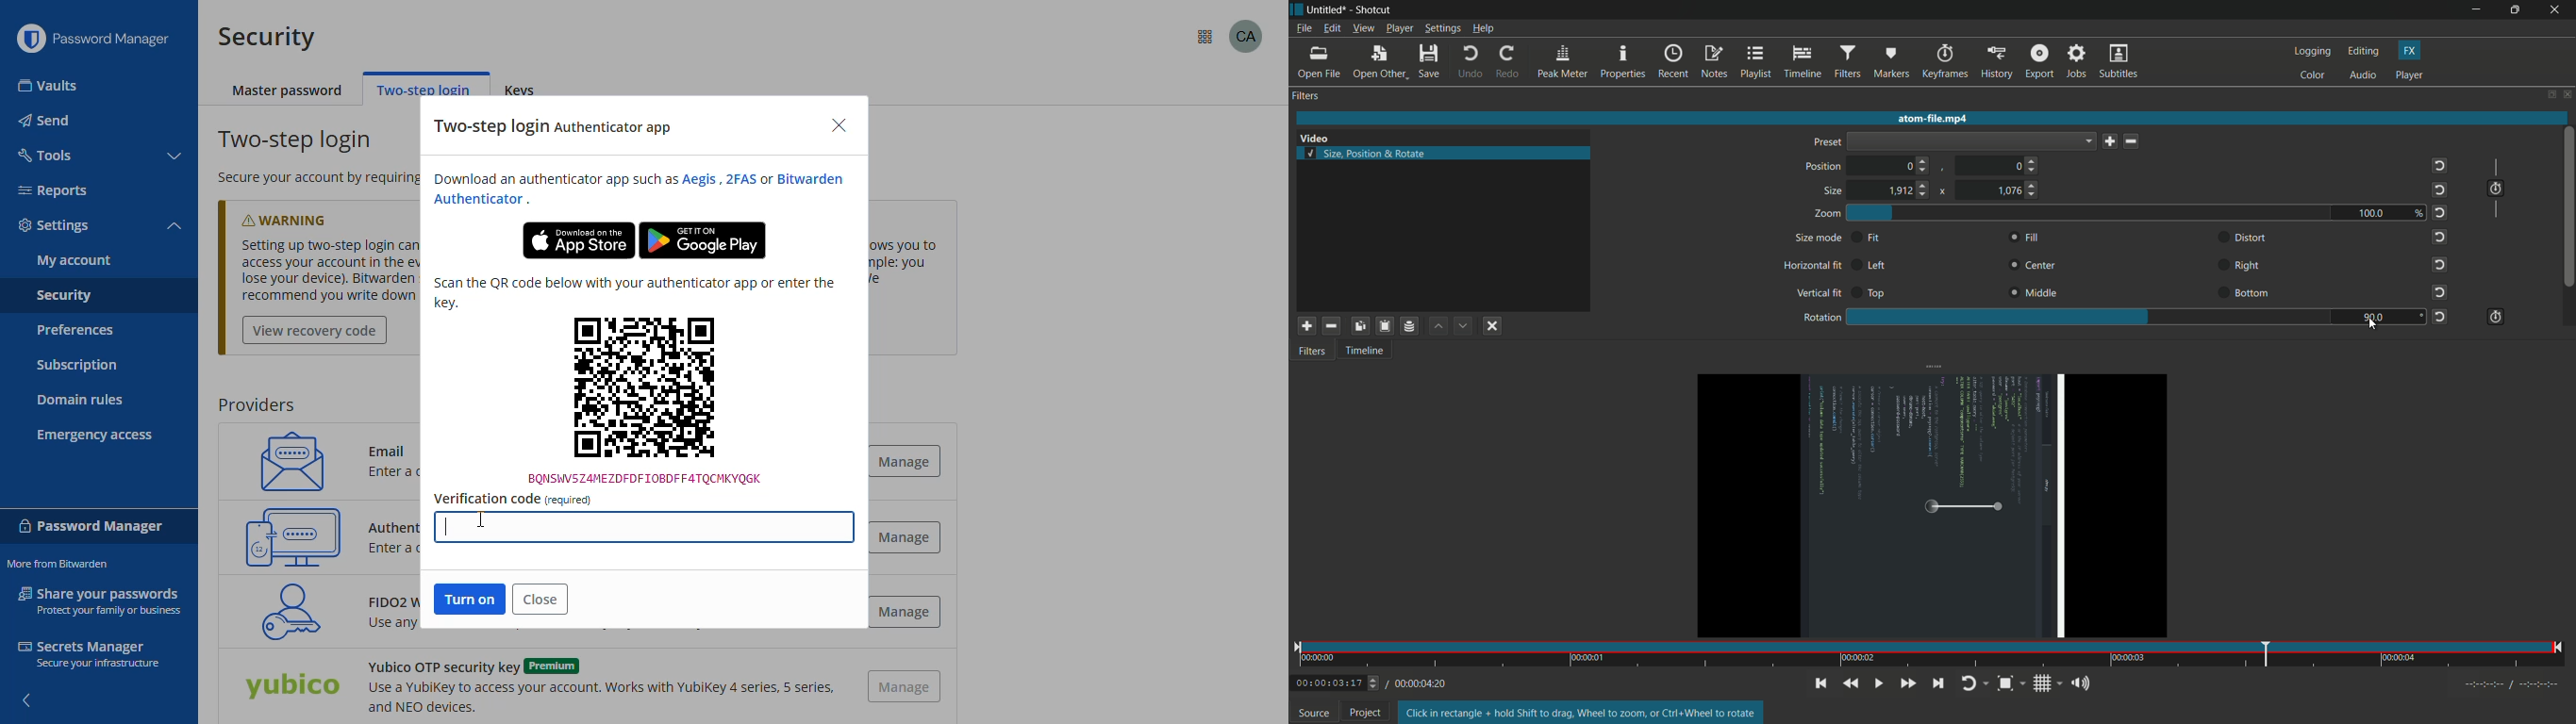 This screenshot has width=2576, height=728. Describe the element at coordinates (703, 240) in the screenshot. I see `get it on google play` at that location.